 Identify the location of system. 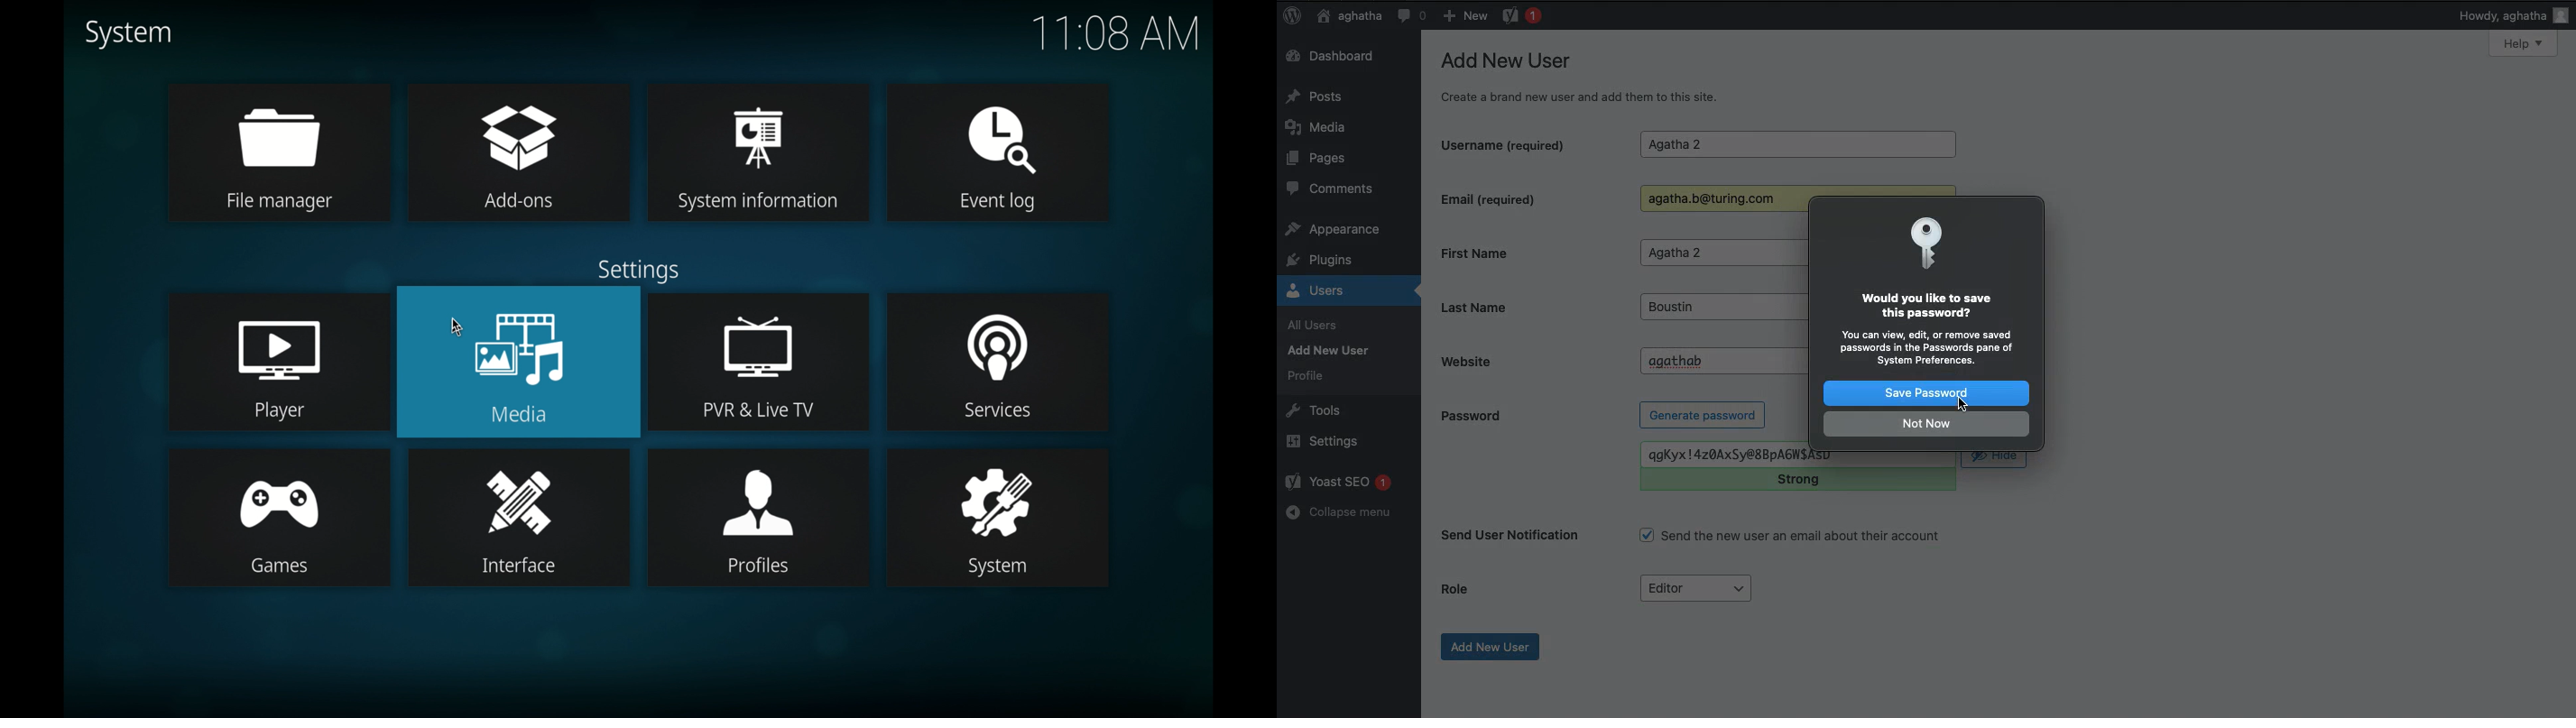
(127, 34).